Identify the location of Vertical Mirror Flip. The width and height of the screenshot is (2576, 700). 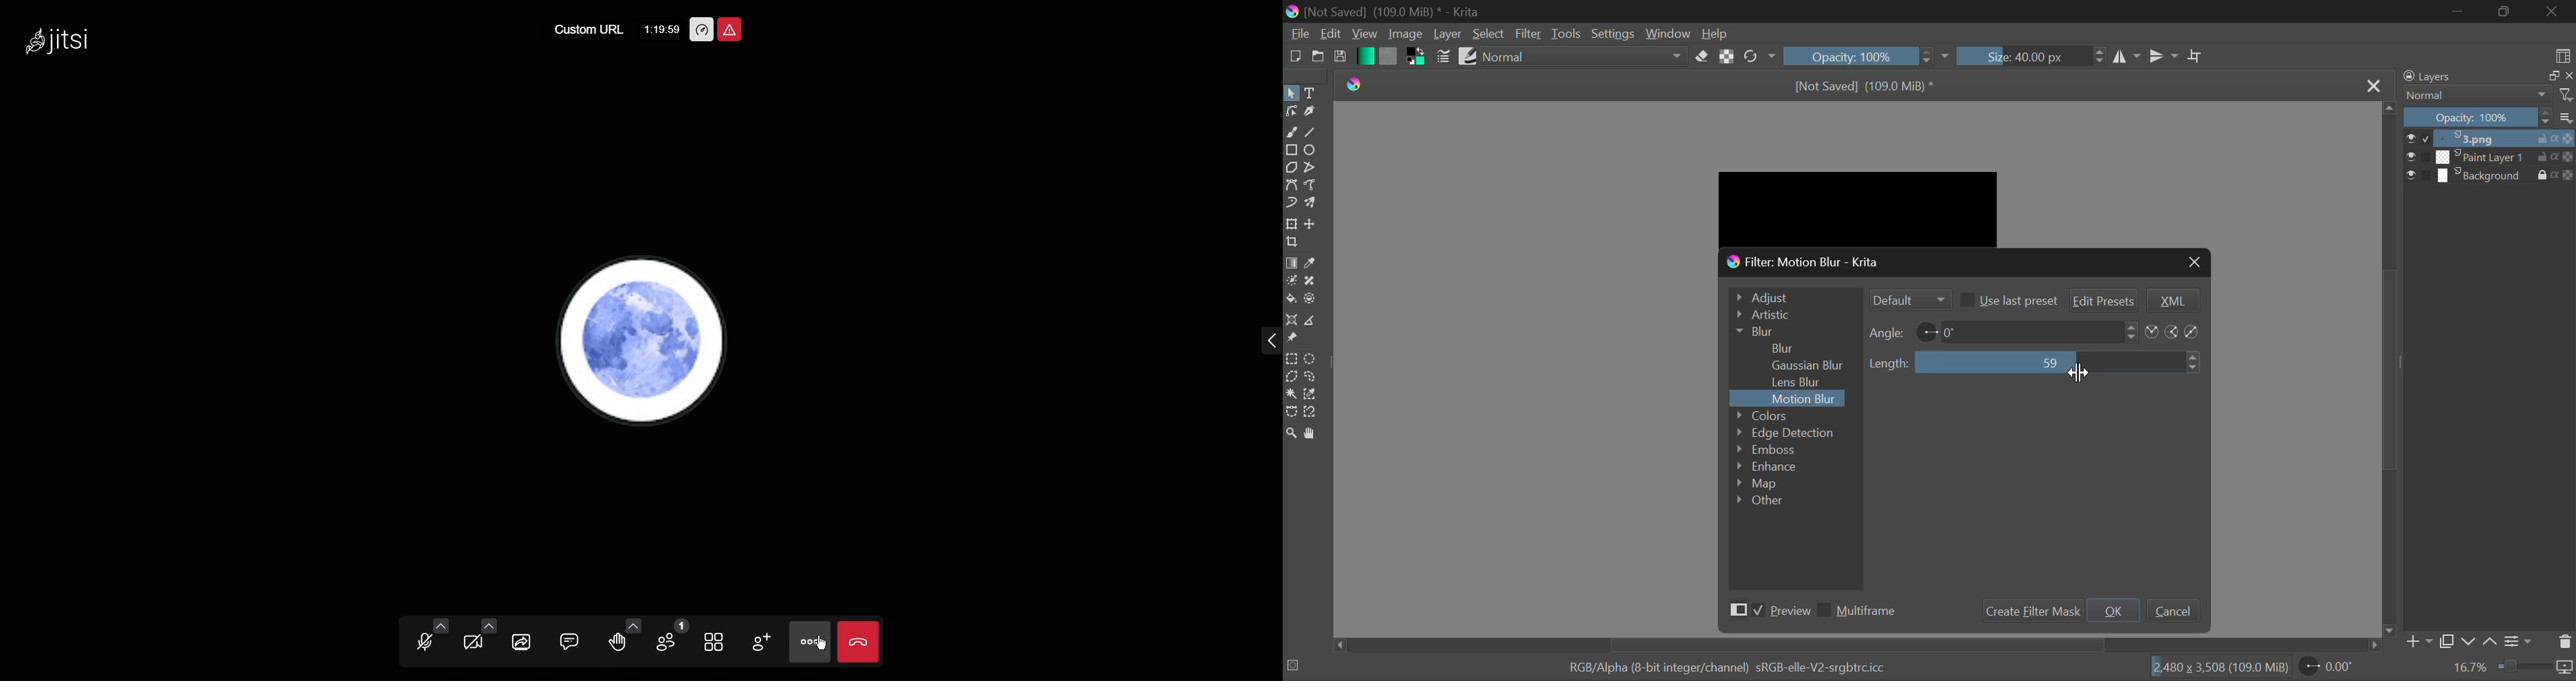
(2129, 58).